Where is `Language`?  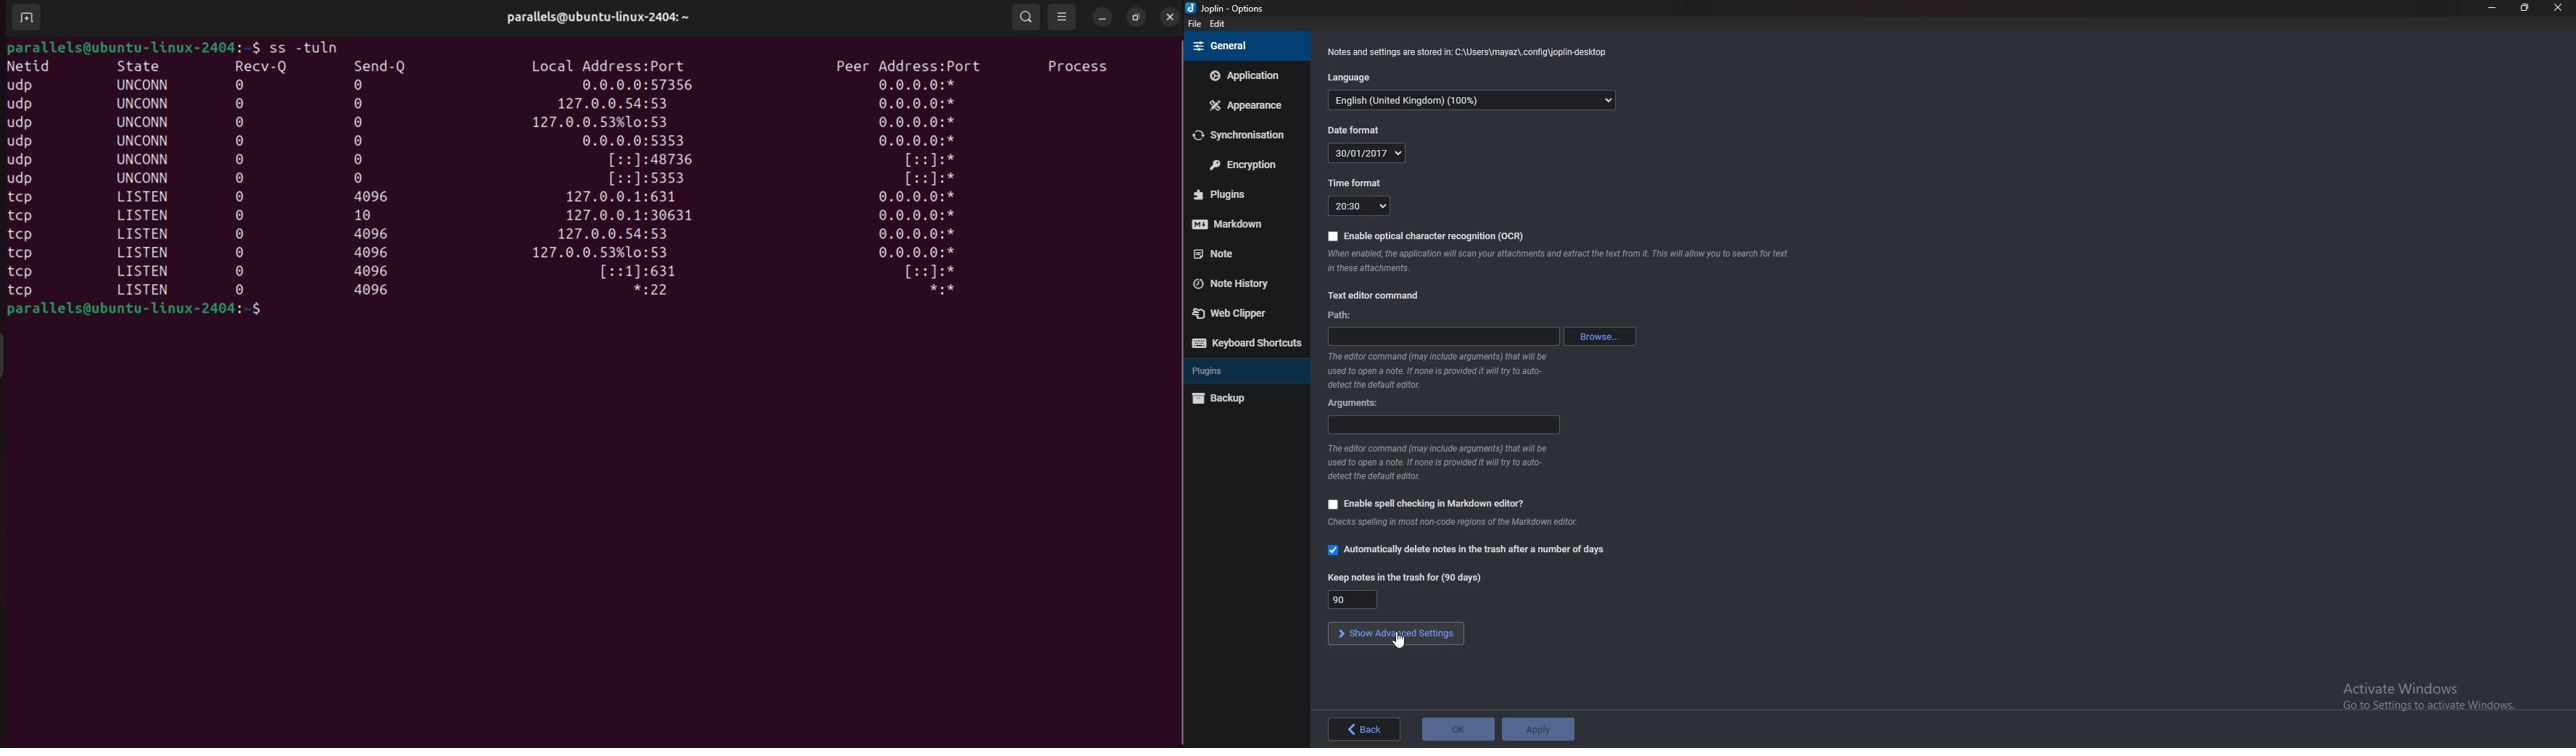
Language is located at coordinates (1355, 77).